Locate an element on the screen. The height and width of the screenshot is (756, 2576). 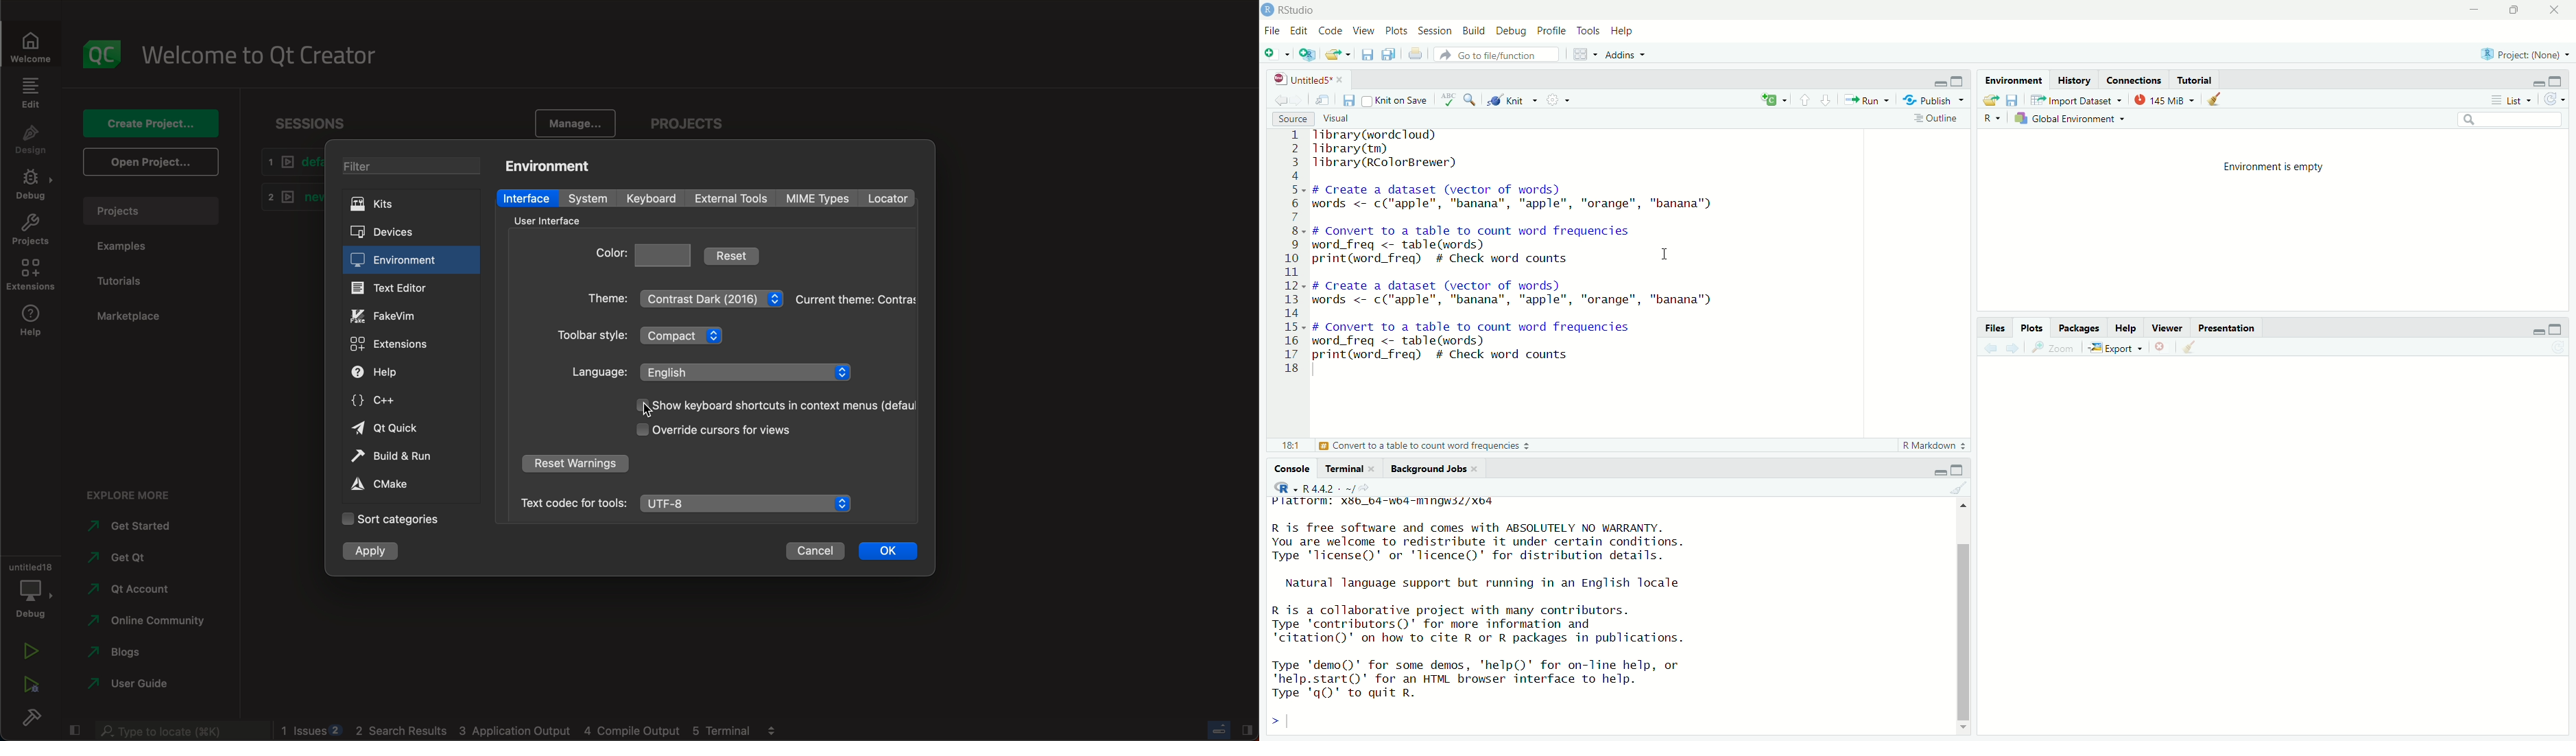
Terminal is located at coordinates (1353, 469).